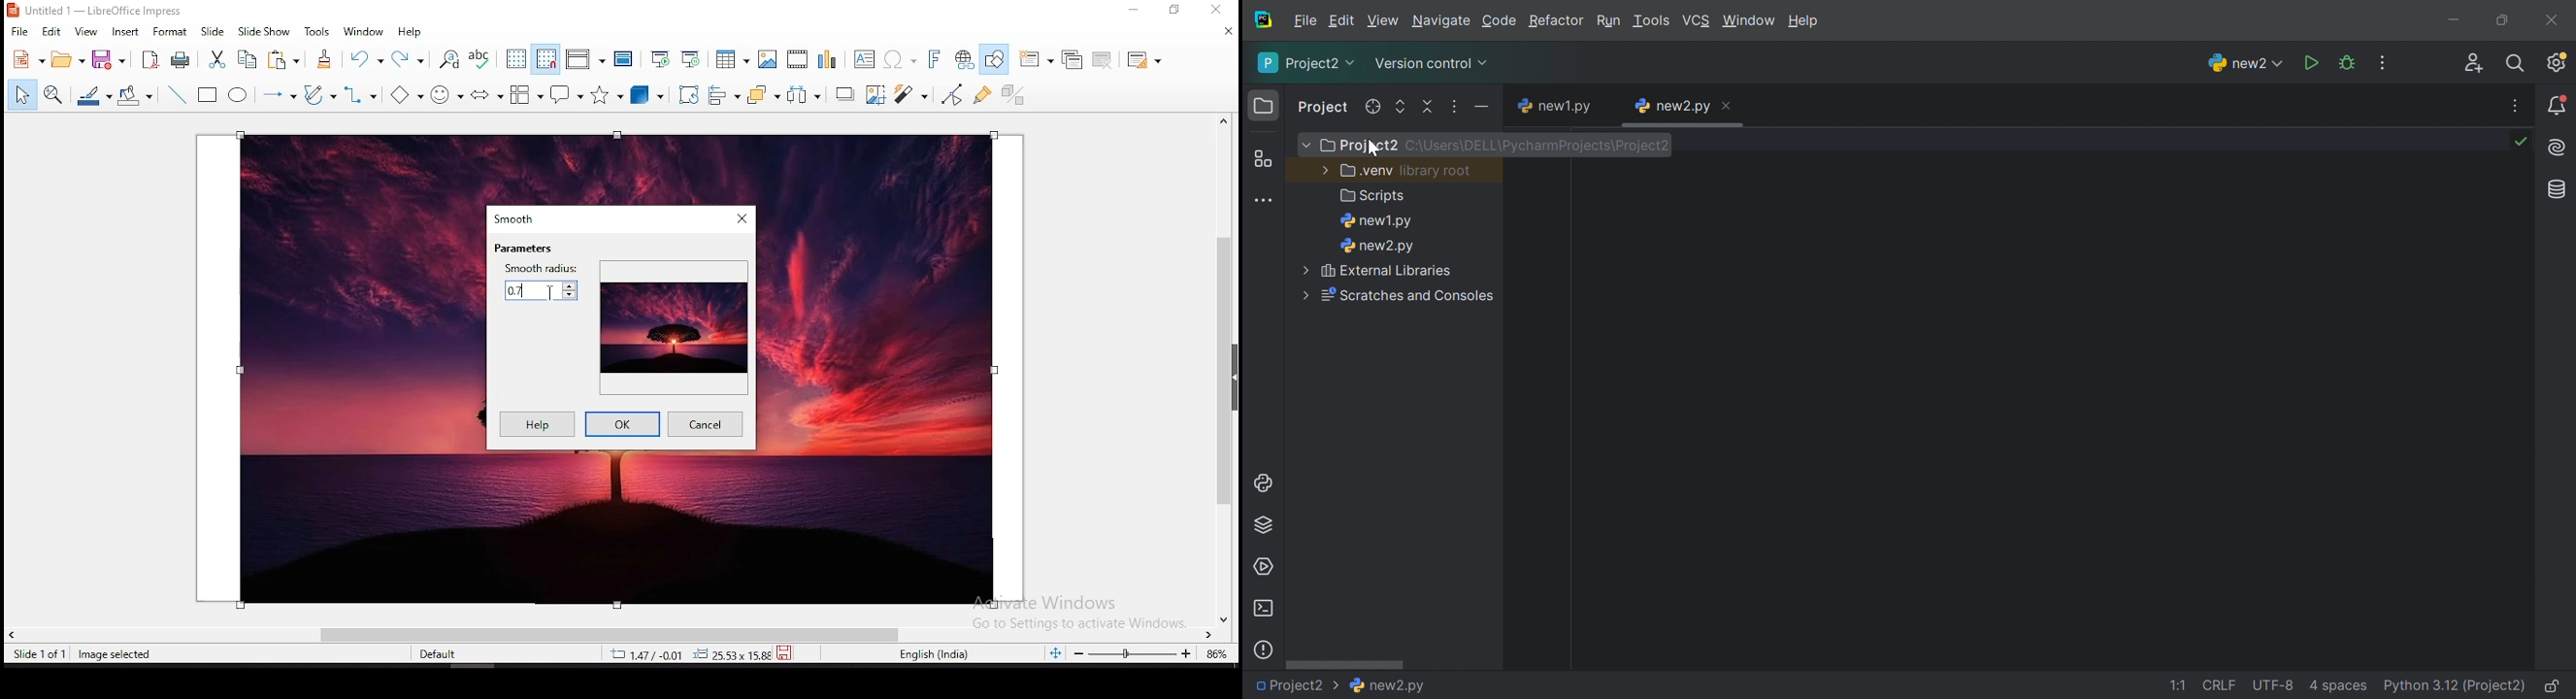 This screenshot has height=700, width=2576. What do you see at coordinates (936, 58) in the screenshot?
I see `insert fontwork text` at bounding box center [936, 58].